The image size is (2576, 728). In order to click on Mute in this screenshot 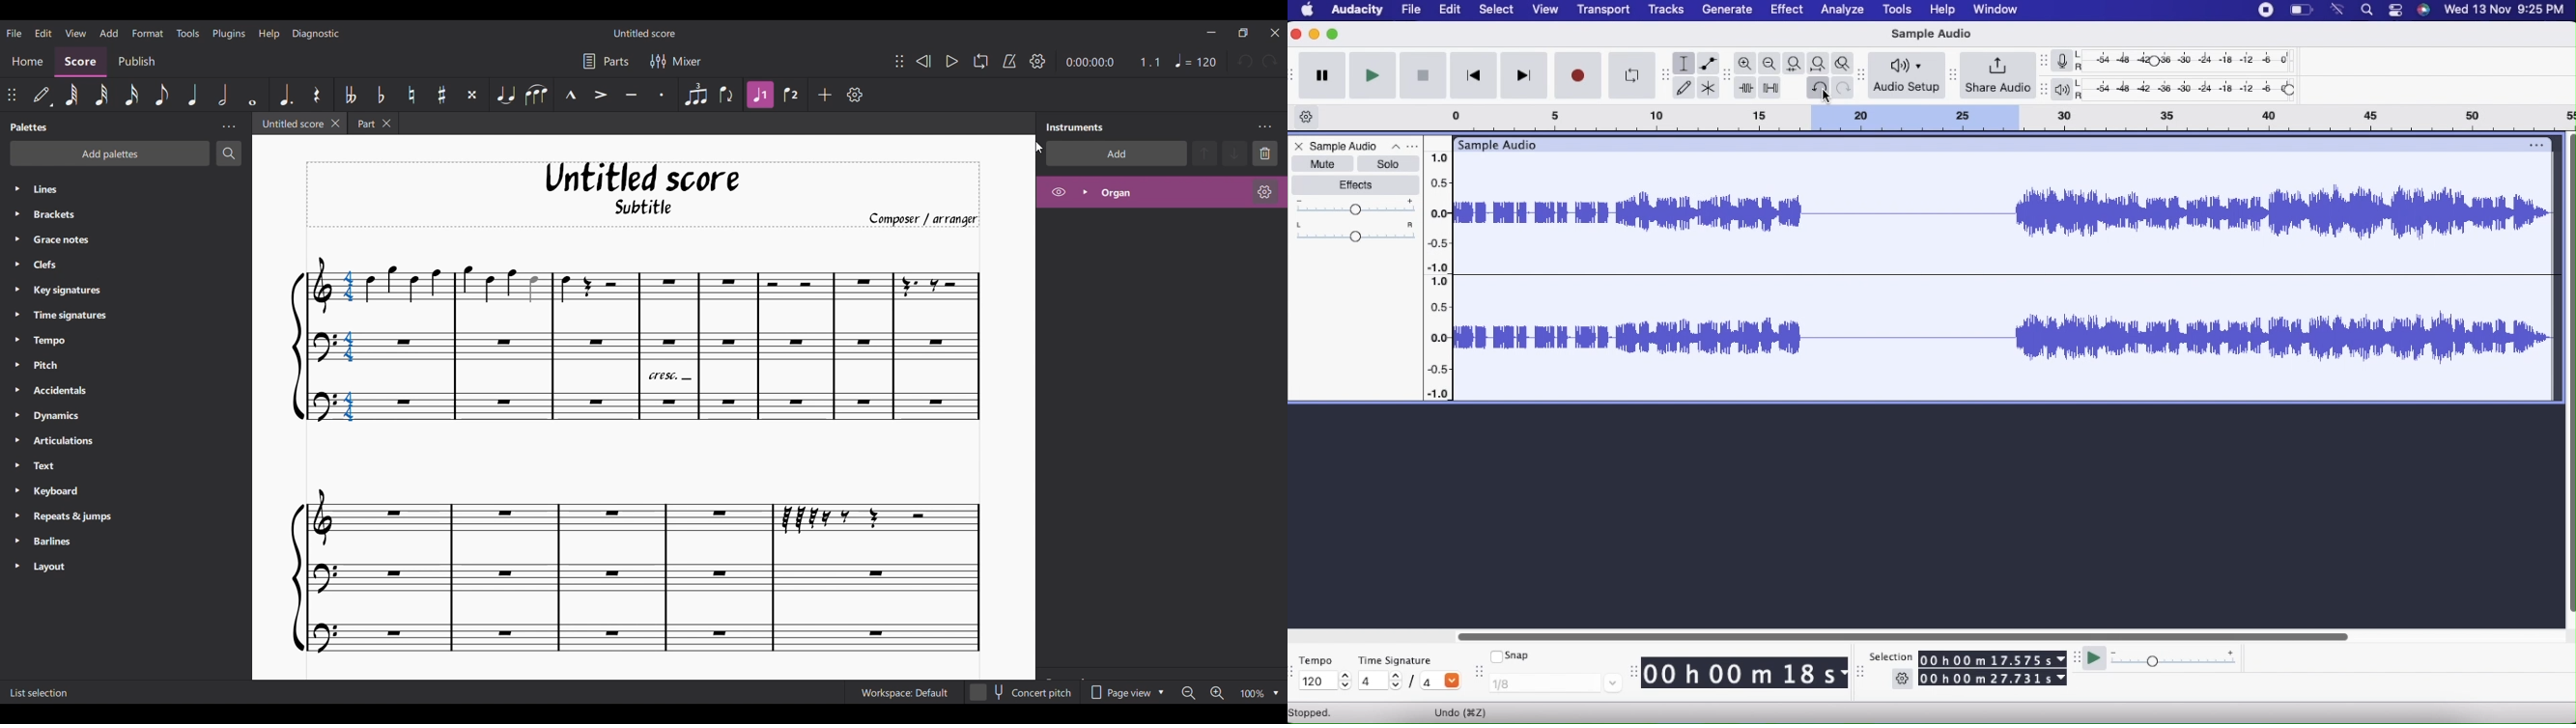, I will do `click(1324, 164)`.